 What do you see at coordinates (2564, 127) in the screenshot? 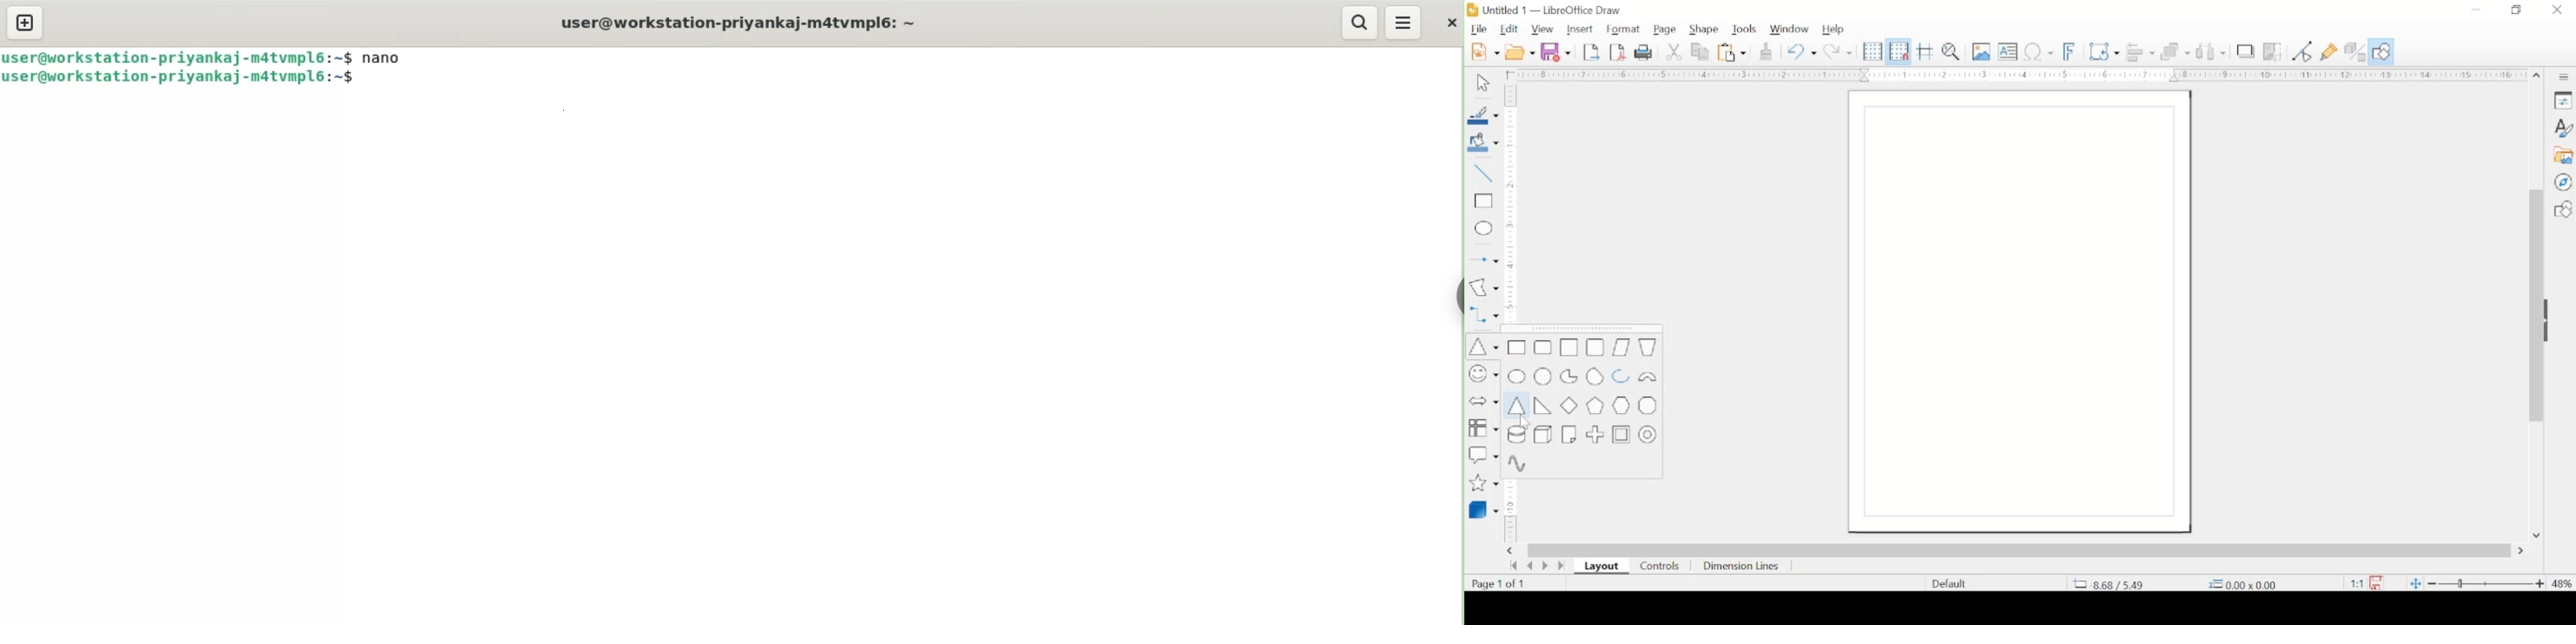
I see `styles` at bounding box center [2564, 127].